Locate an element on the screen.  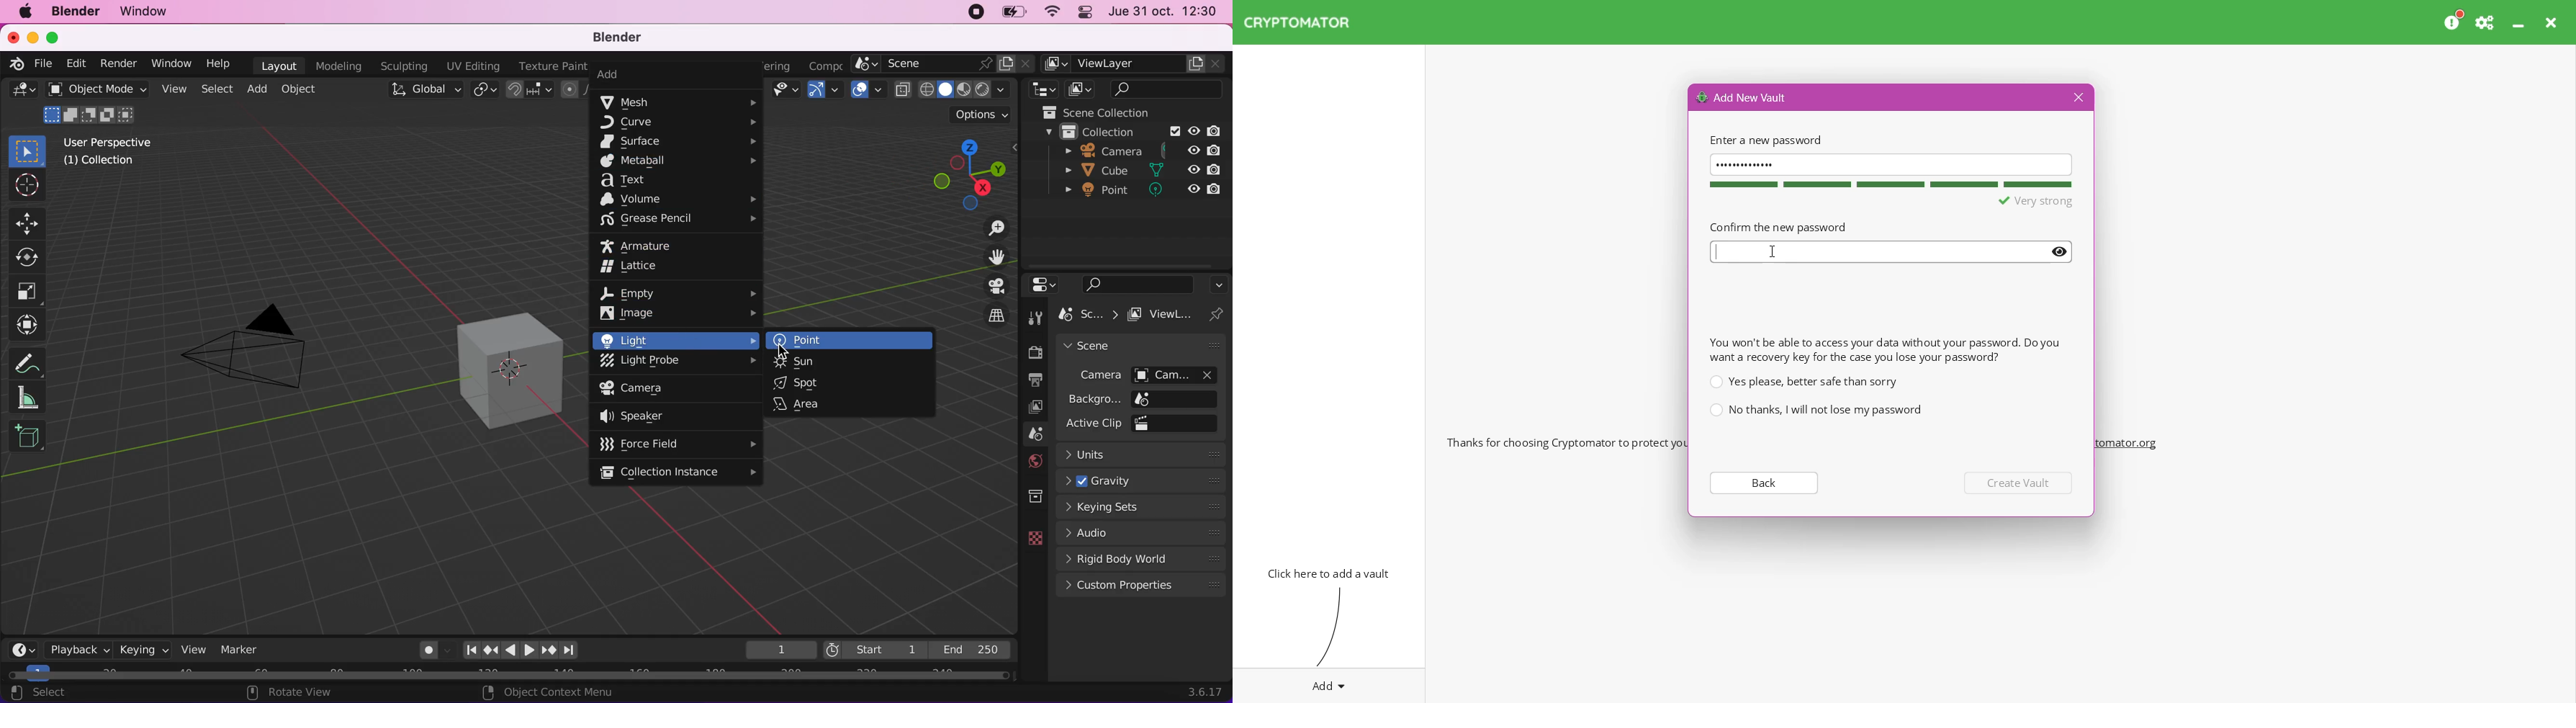
camera is located at coordinates (649, 388).